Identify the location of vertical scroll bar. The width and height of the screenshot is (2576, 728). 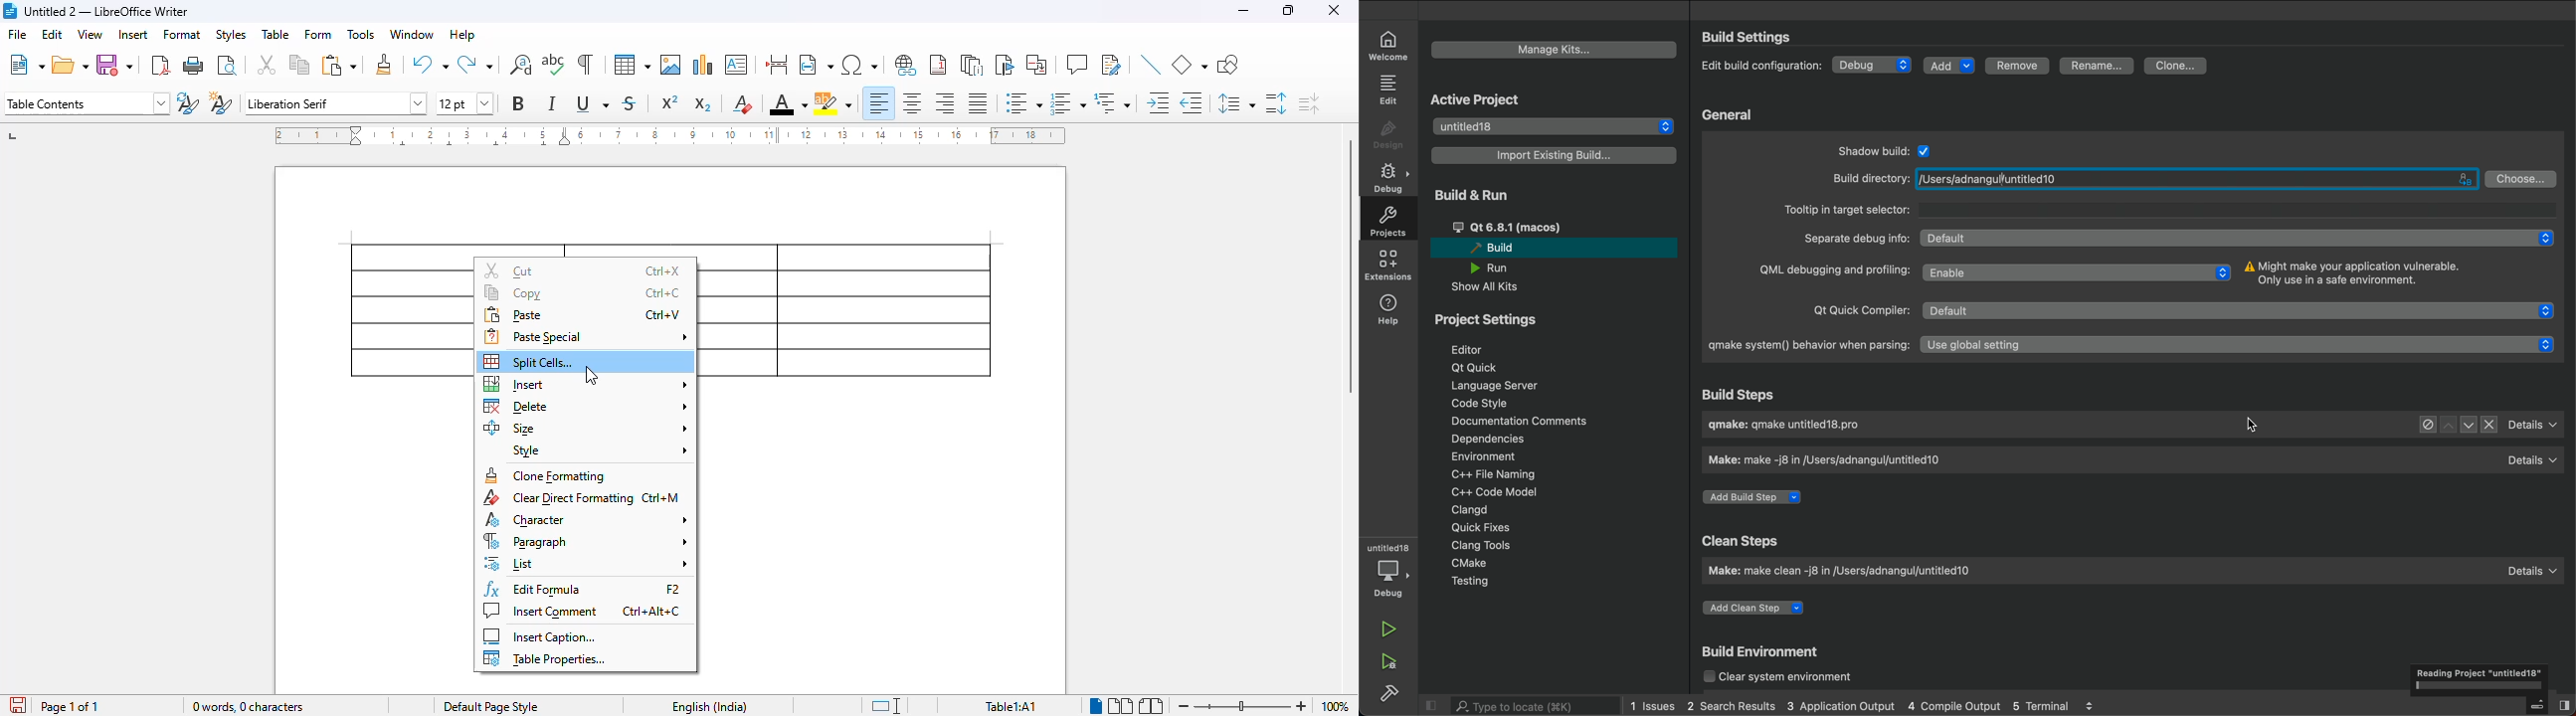
(1347, 266).